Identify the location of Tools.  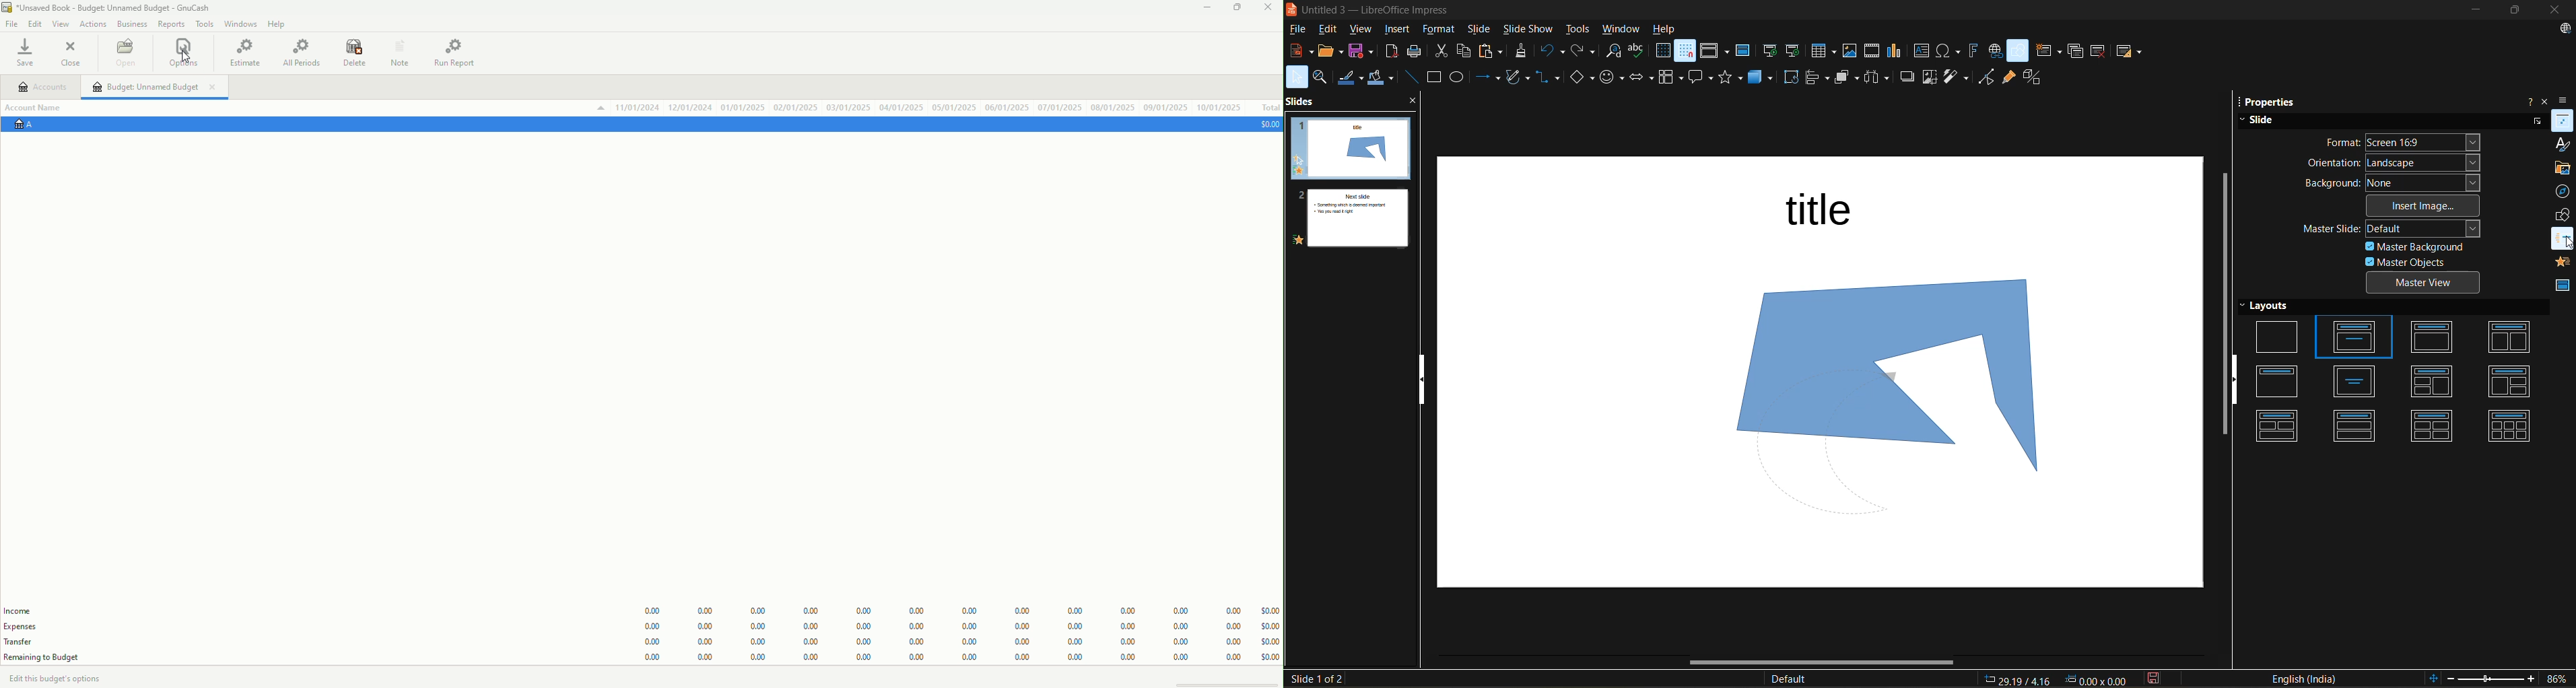
(201, 23).